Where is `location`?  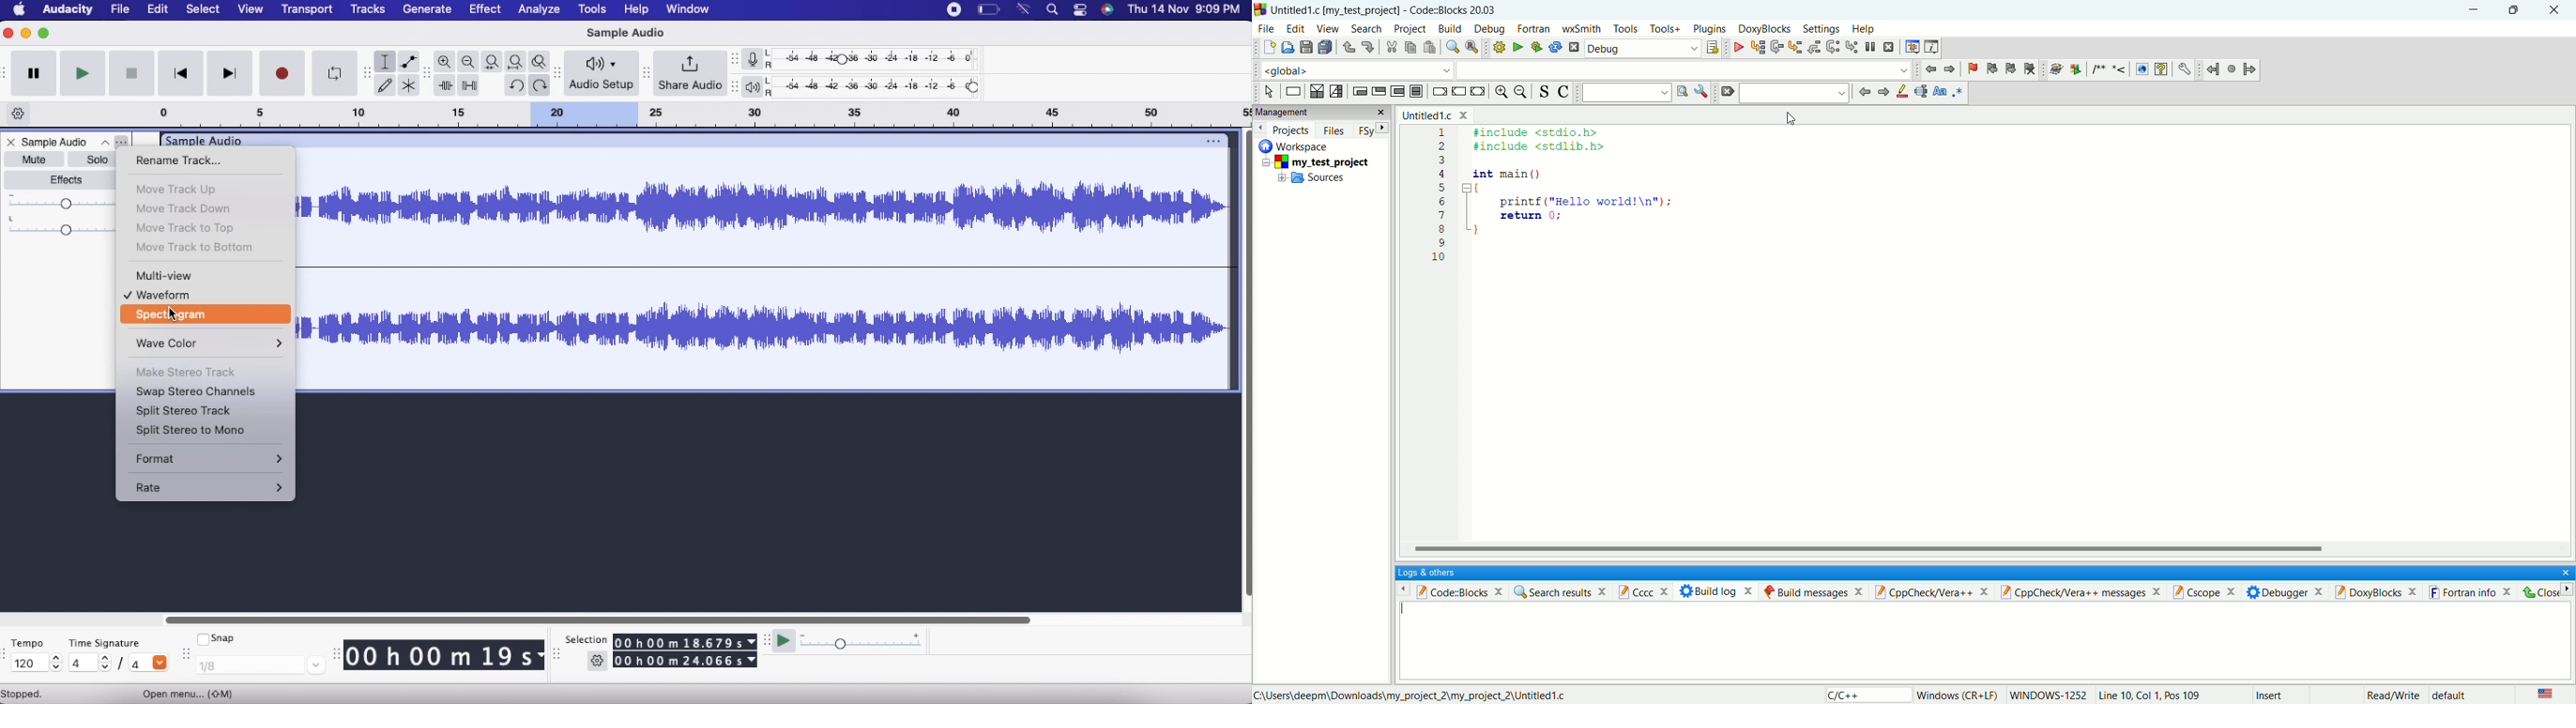 location is located at coordinates (1410, 695).